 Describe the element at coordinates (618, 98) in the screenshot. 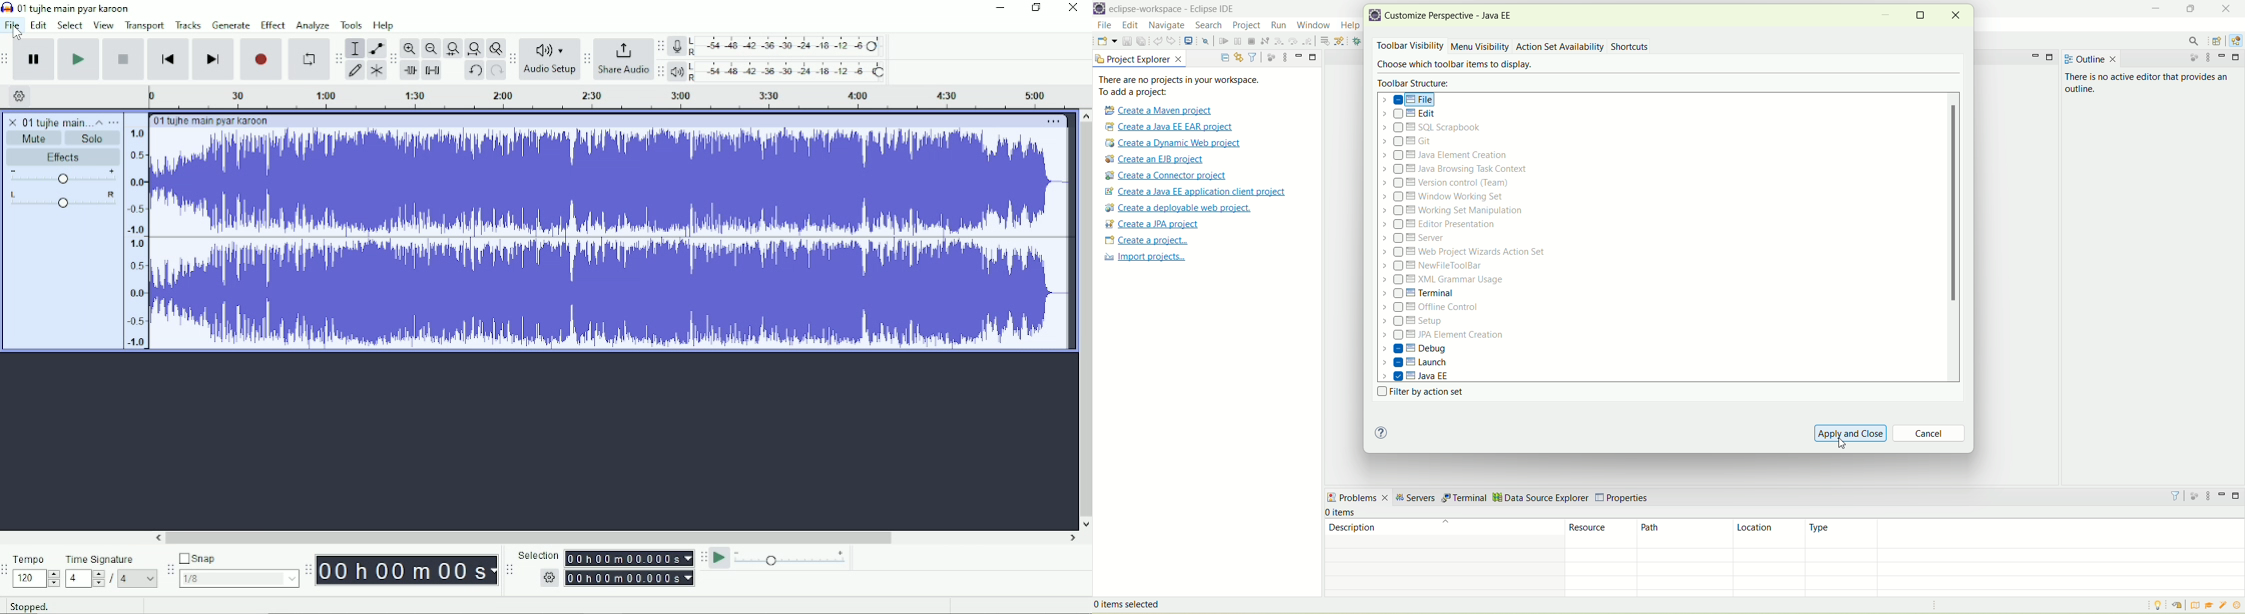

I see `Timeline` at that location.